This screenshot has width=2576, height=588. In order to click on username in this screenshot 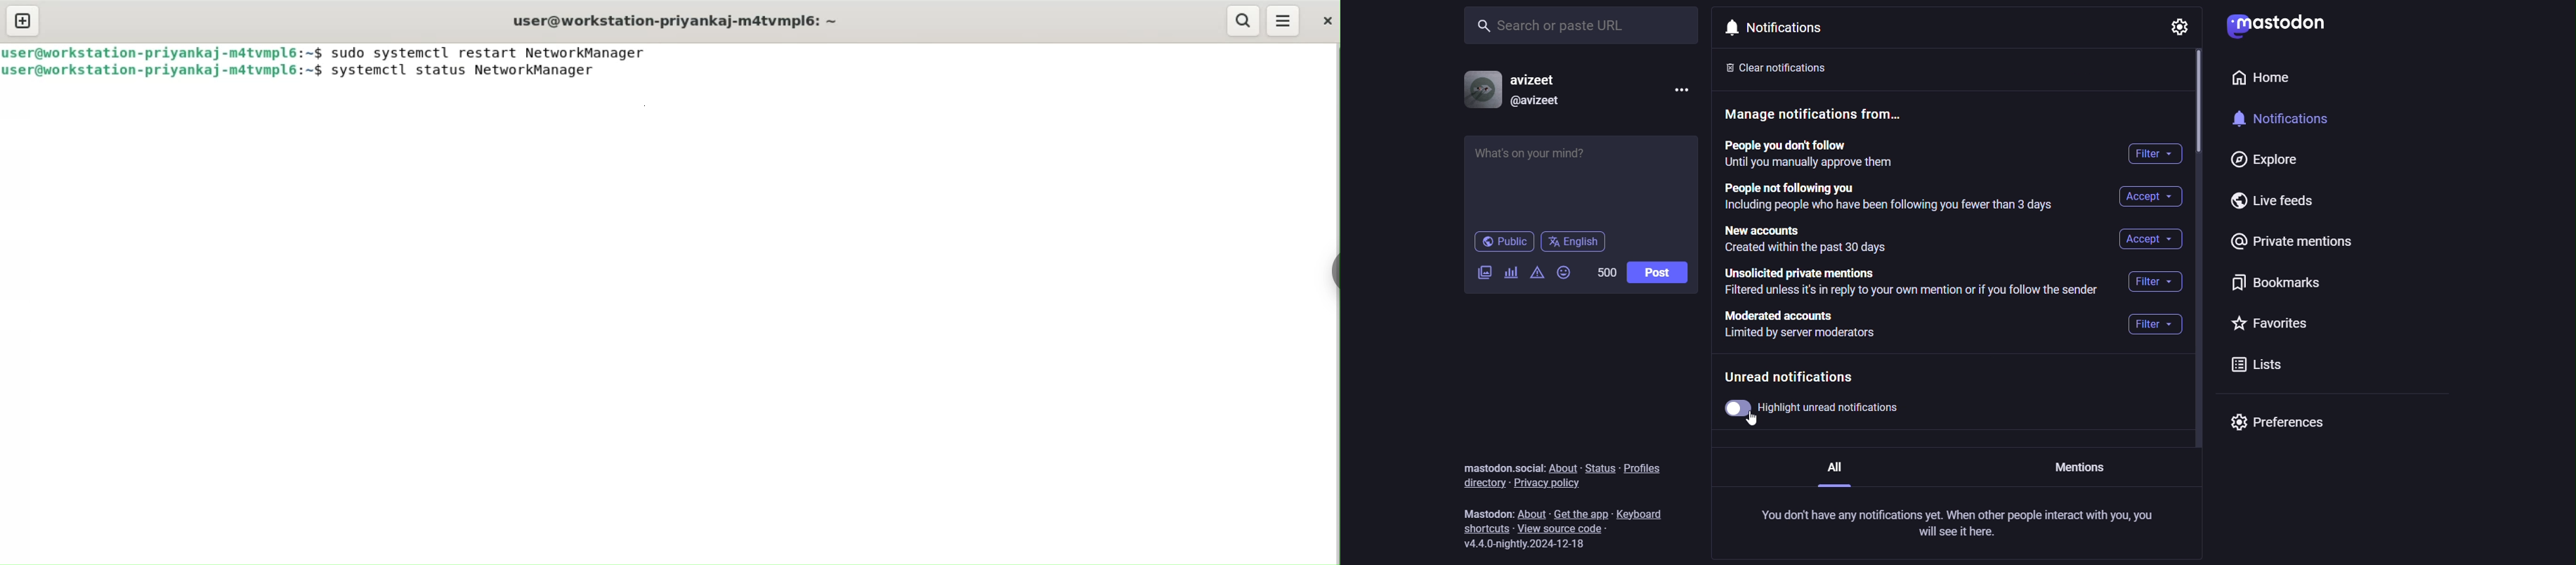, I will do `click(1541, 79)`.